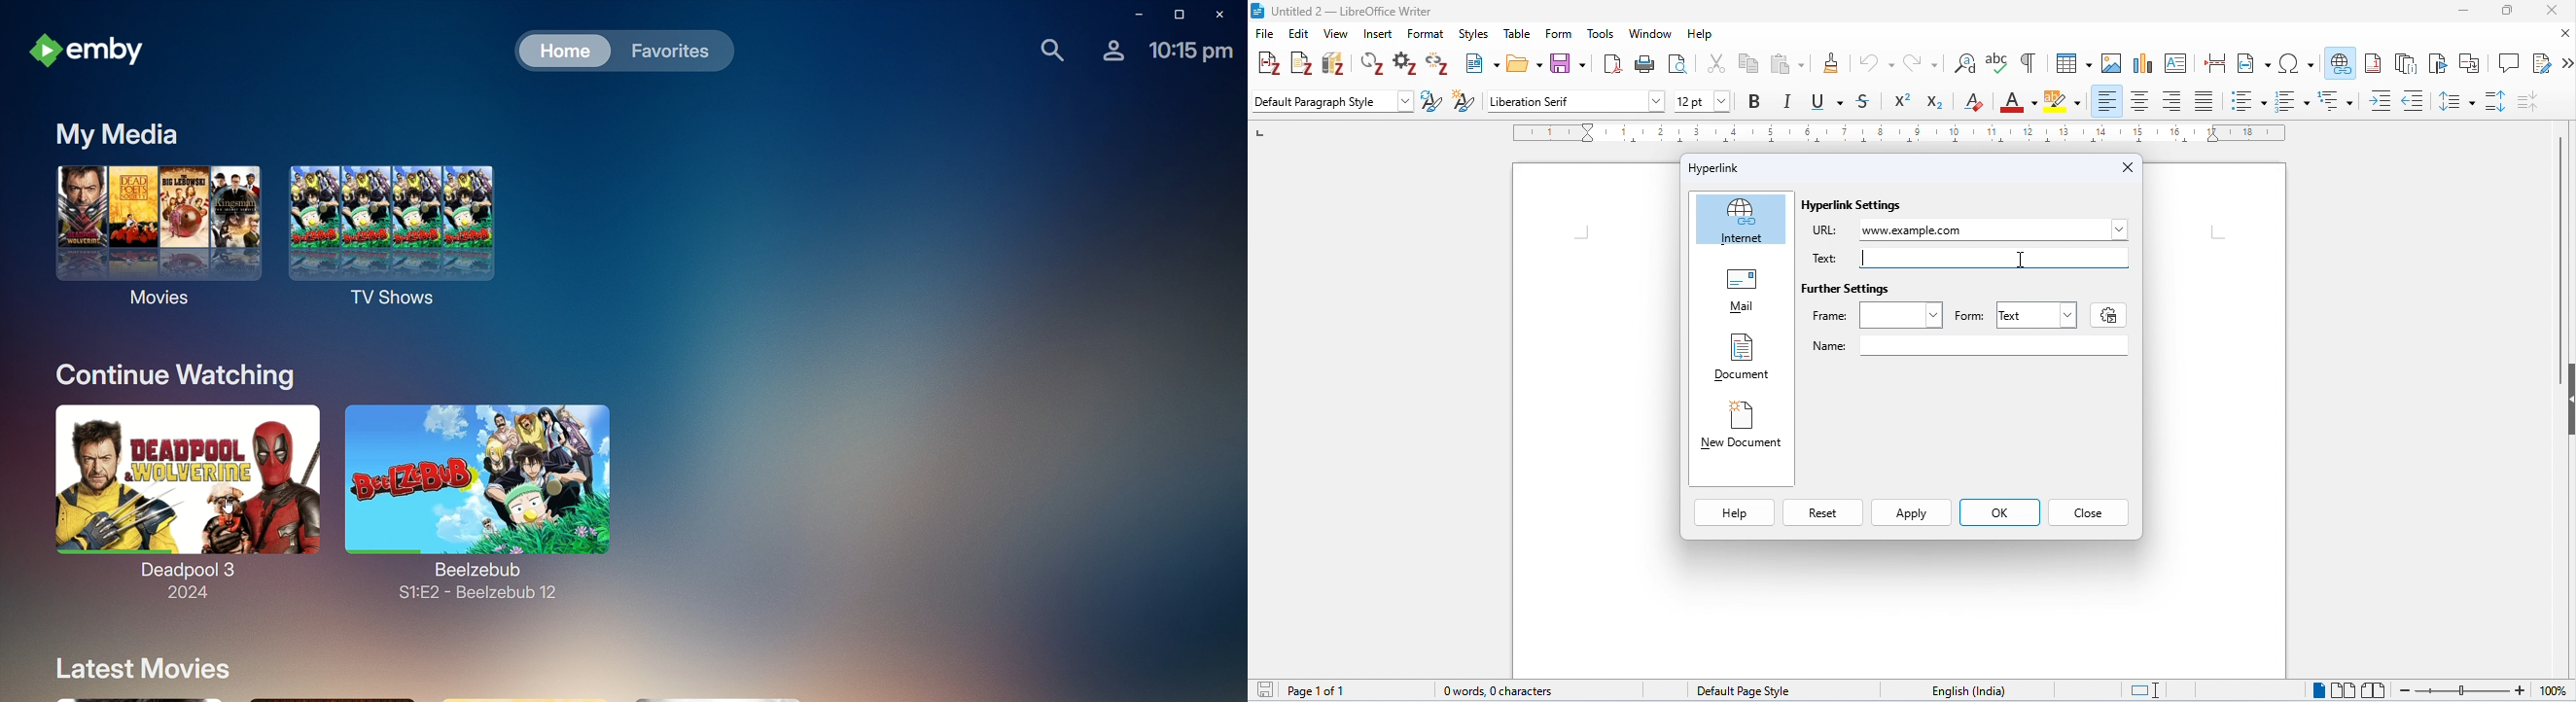  What do you see at coordinates (2567, 65) in the screenshot?
I see `more` at bounding box center [2567, 65].